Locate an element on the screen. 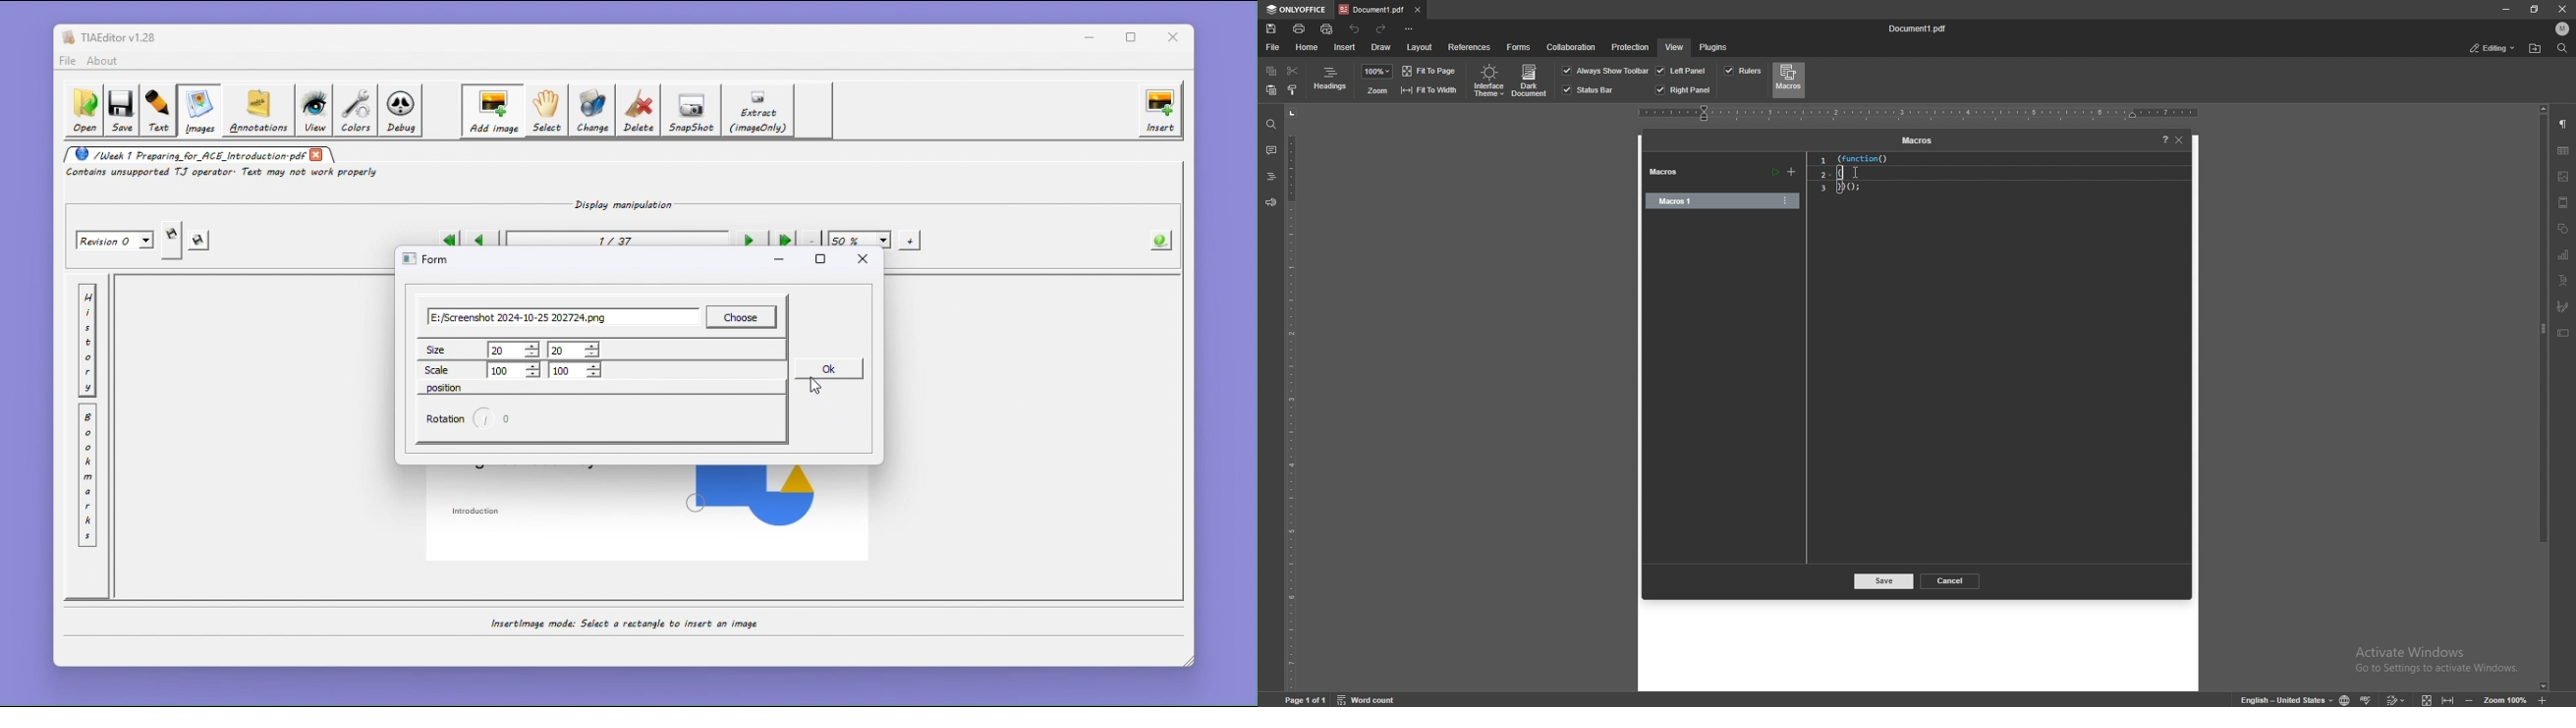  print is located at coordinates (1299, 27).